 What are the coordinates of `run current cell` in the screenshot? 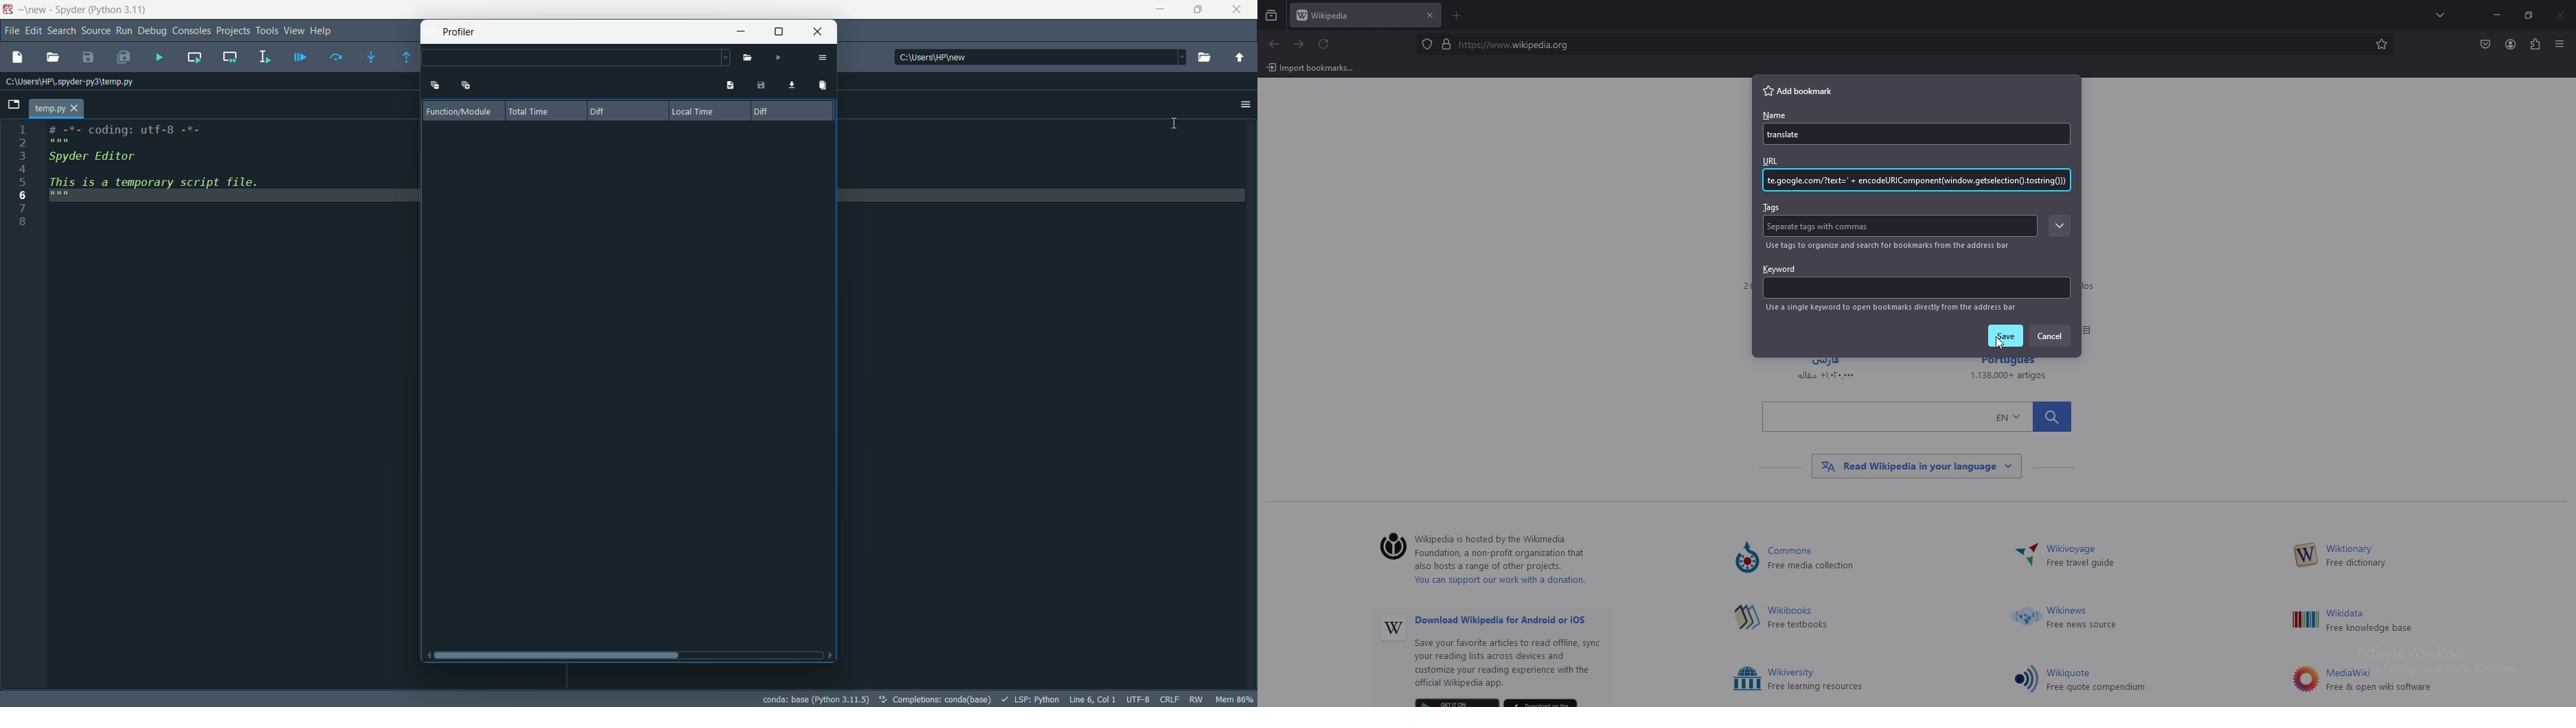 It's located at (195, 58).